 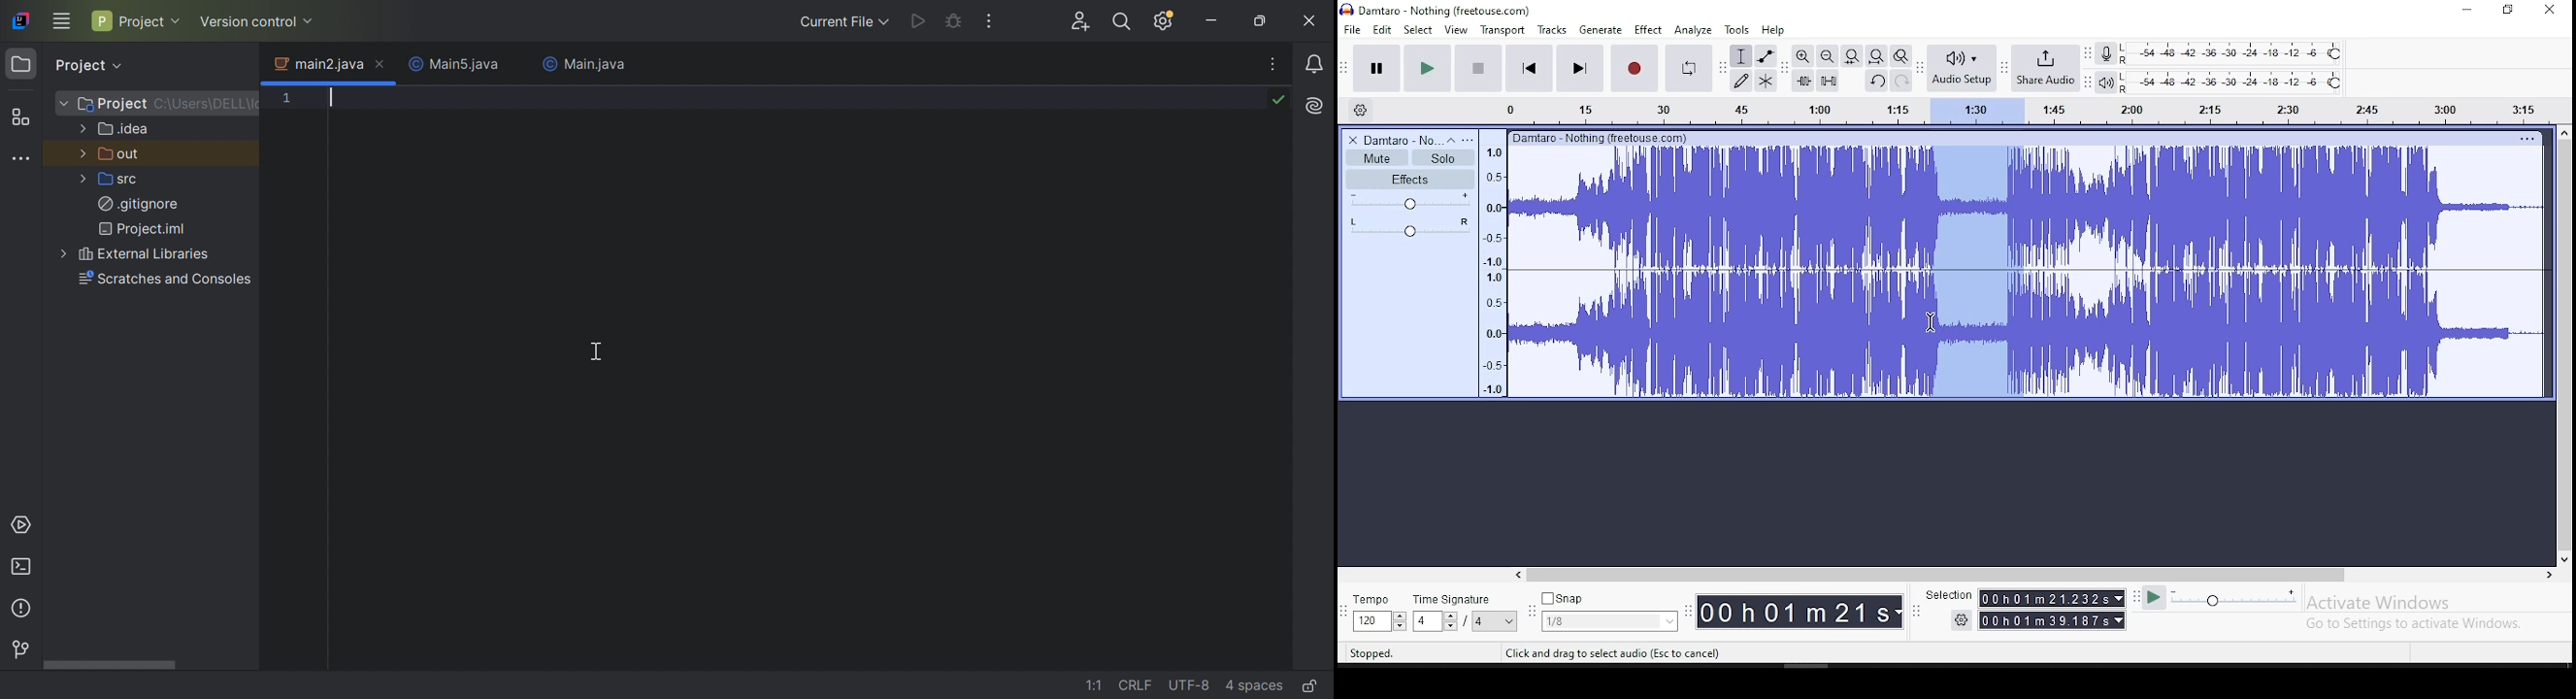 I want to click on Version control, so click(x=19, y=646).